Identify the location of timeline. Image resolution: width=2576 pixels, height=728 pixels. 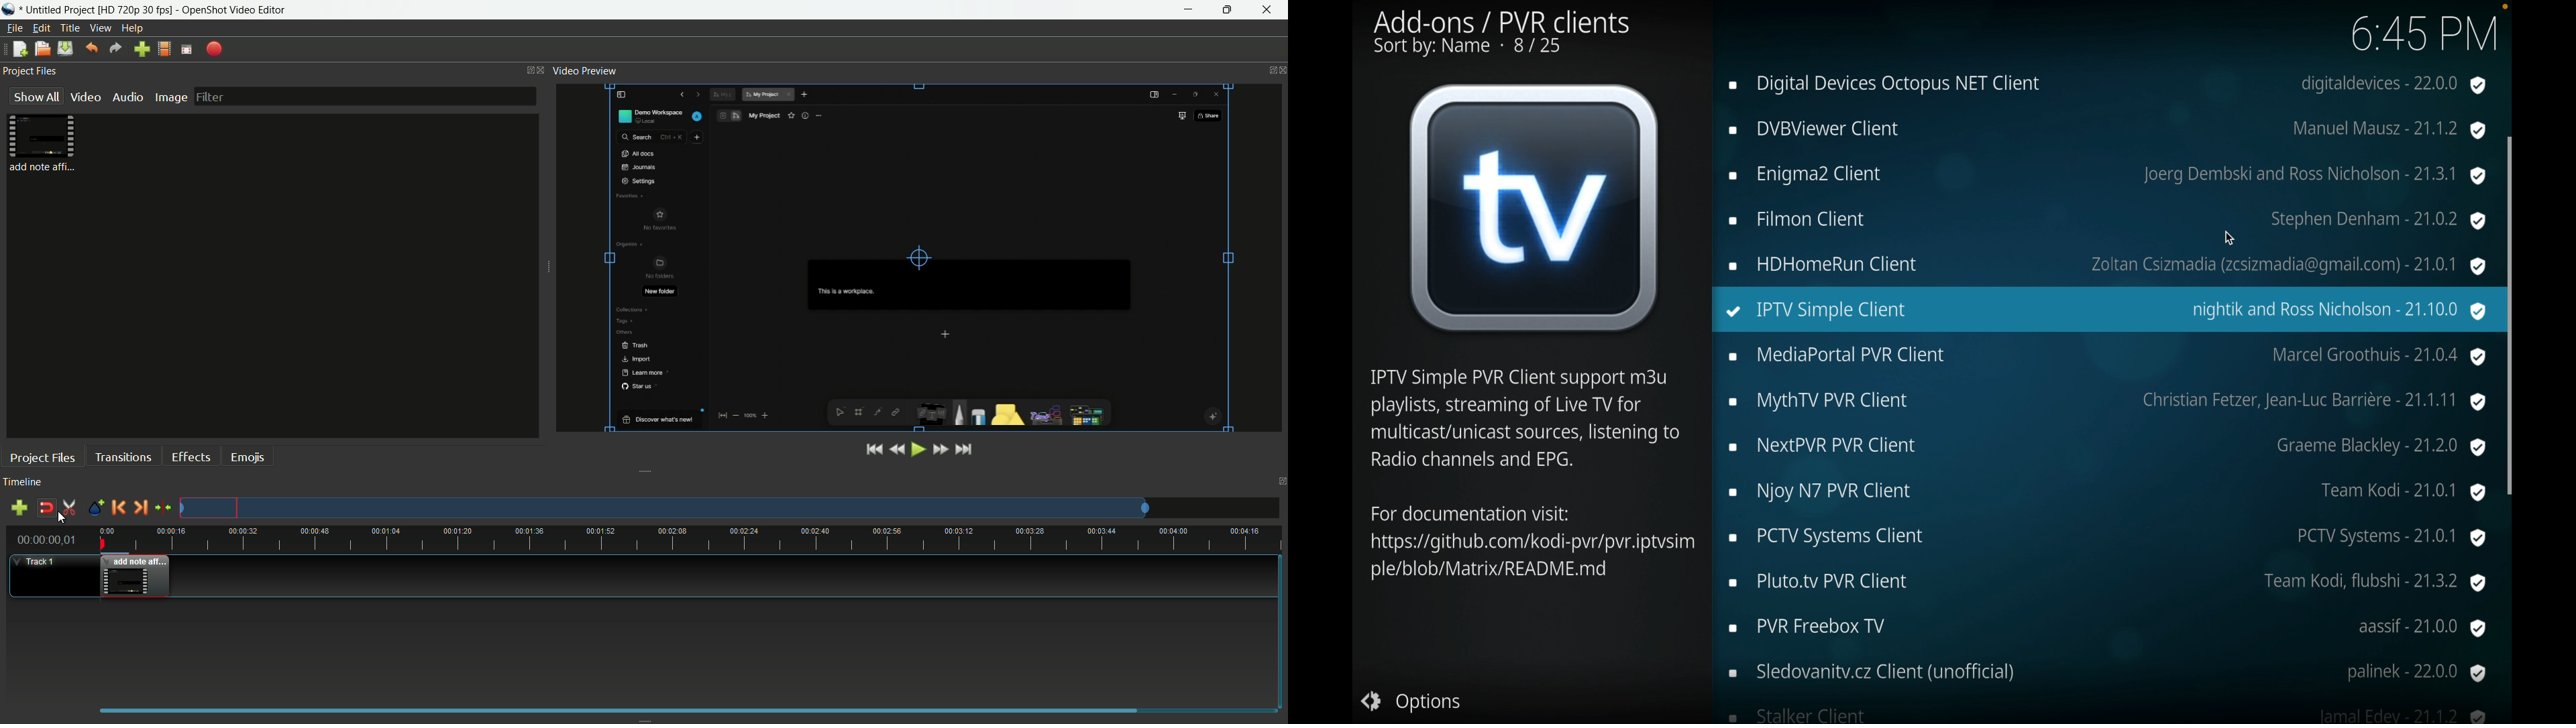
(22, 483).